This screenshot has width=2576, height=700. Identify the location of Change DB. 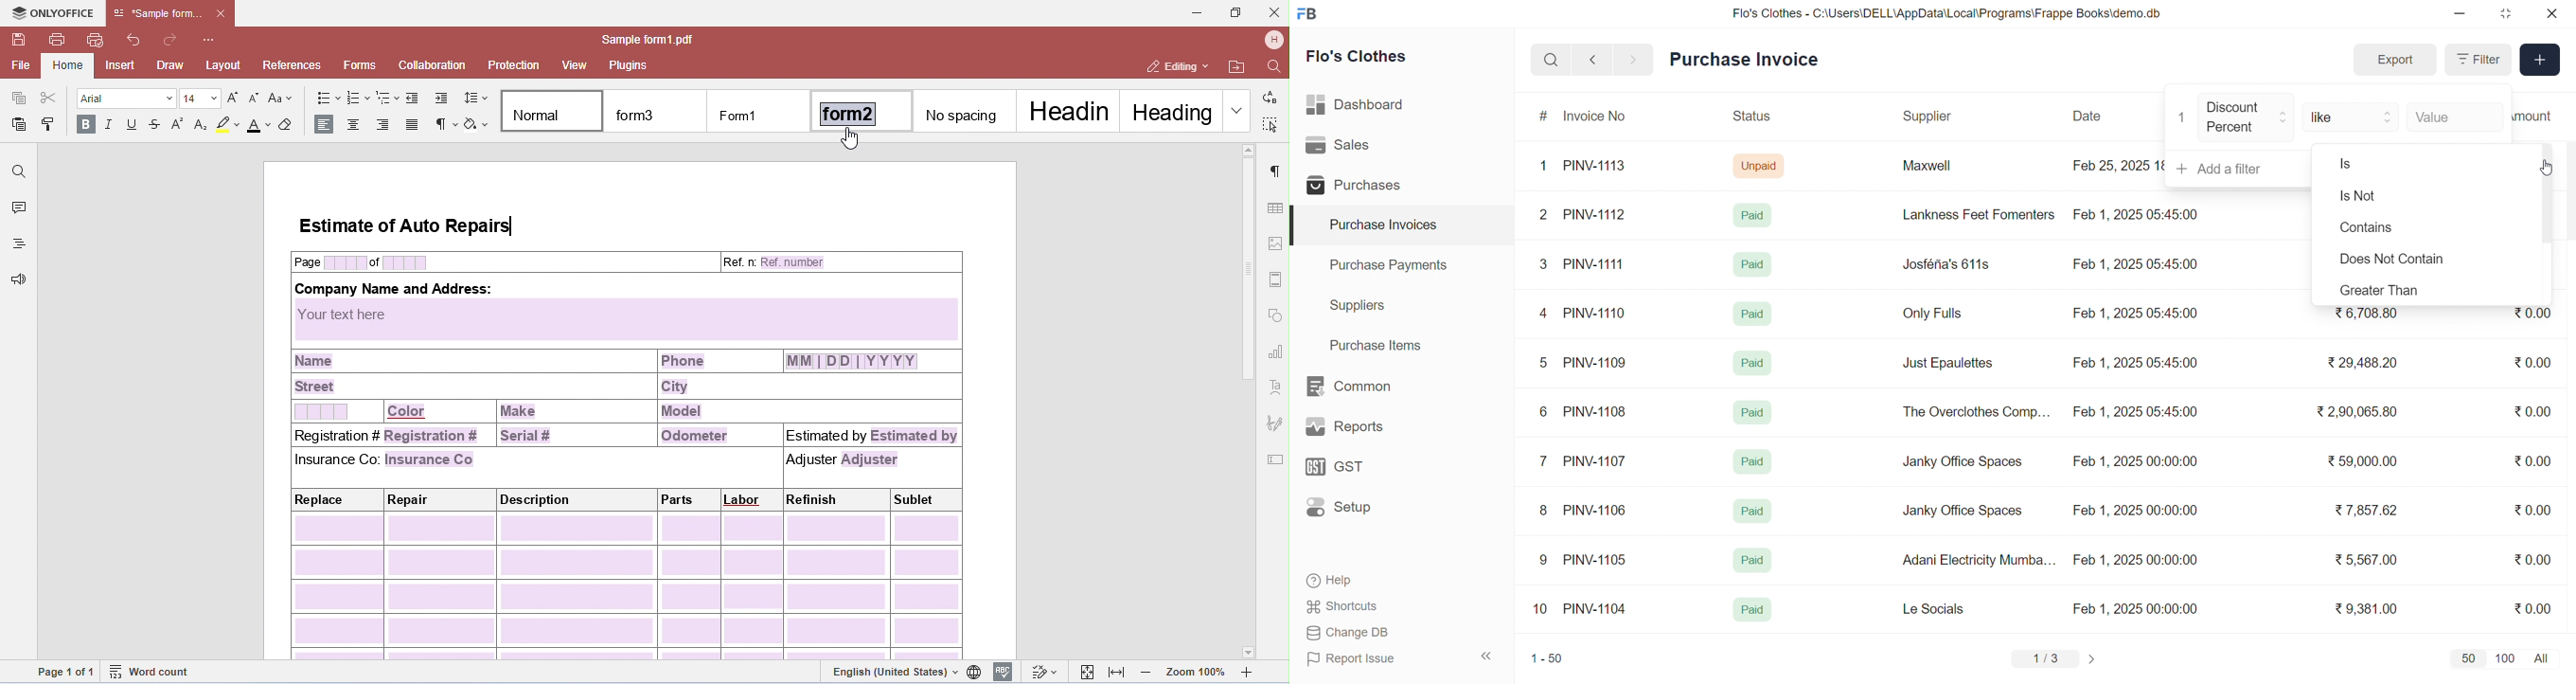
(1374, 633).